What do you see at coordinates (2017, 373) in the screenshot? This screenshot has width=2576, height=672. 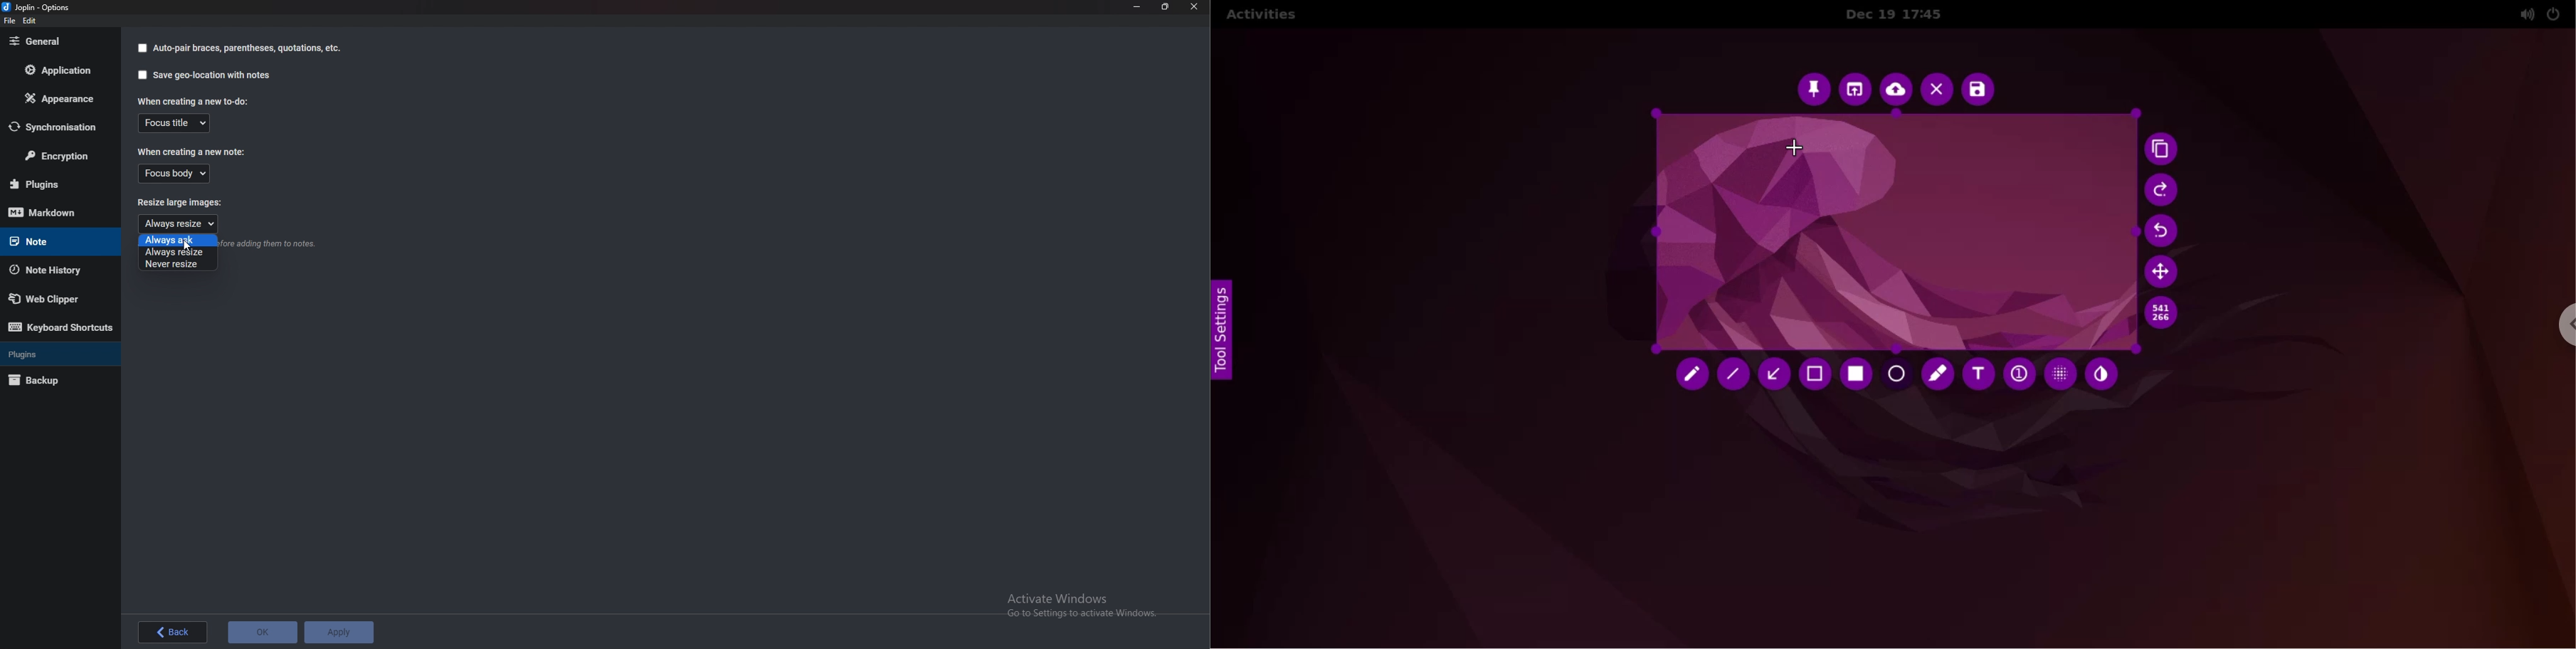 I see `auto increment ` at bounding box center [2017, 373].